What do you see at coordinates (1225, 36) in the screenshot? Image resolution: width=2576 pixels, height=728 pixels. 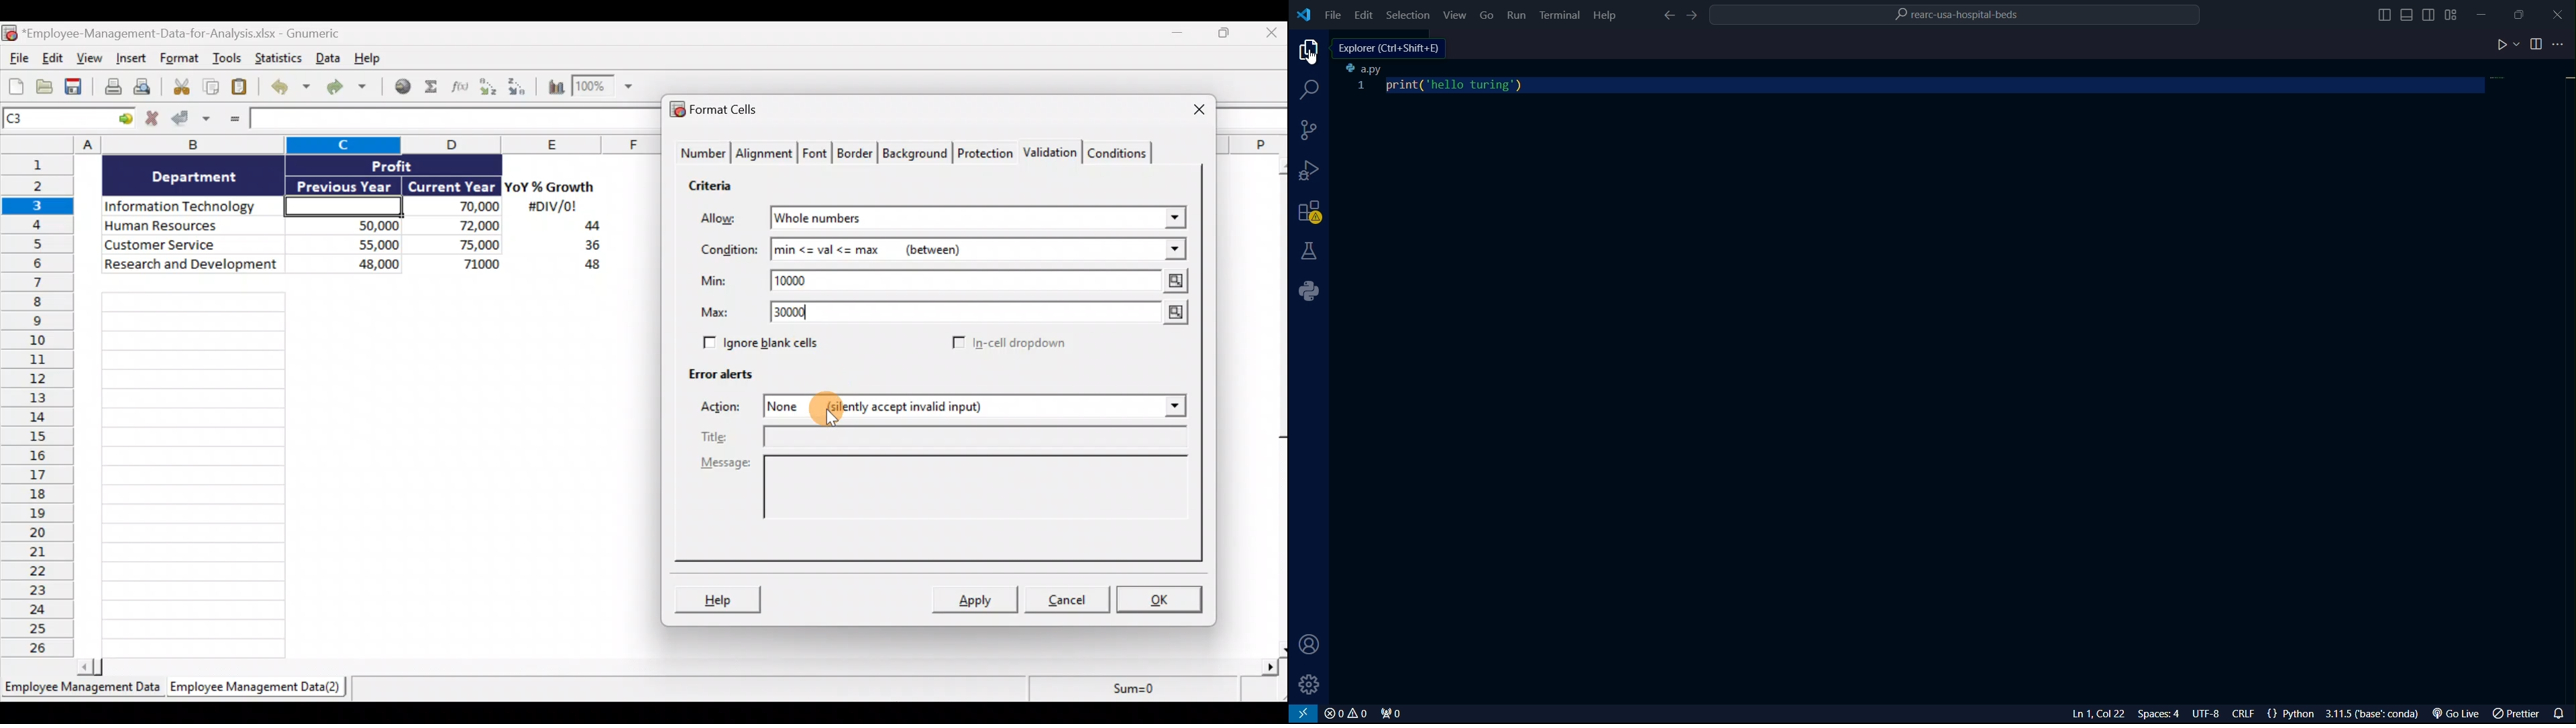 I see `Restore down` at bounding box center [1225, 36].